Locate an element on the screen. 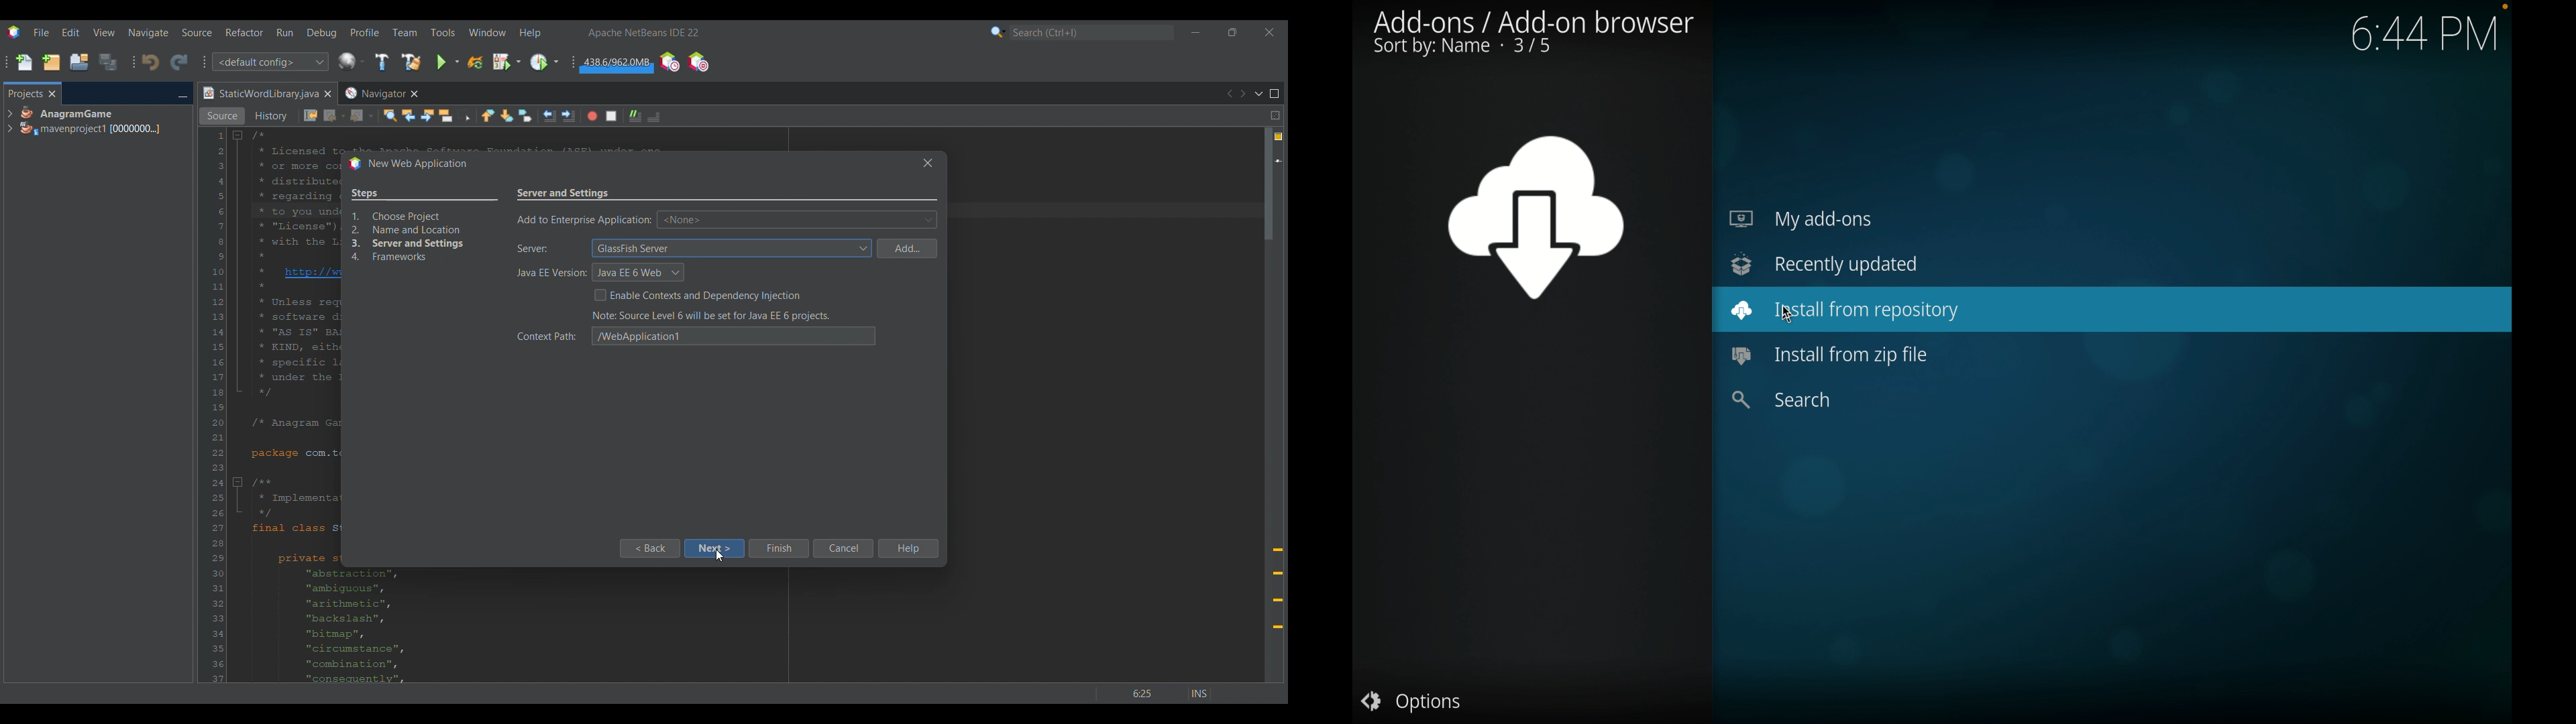  Source view is located at coordinates (222, 116).